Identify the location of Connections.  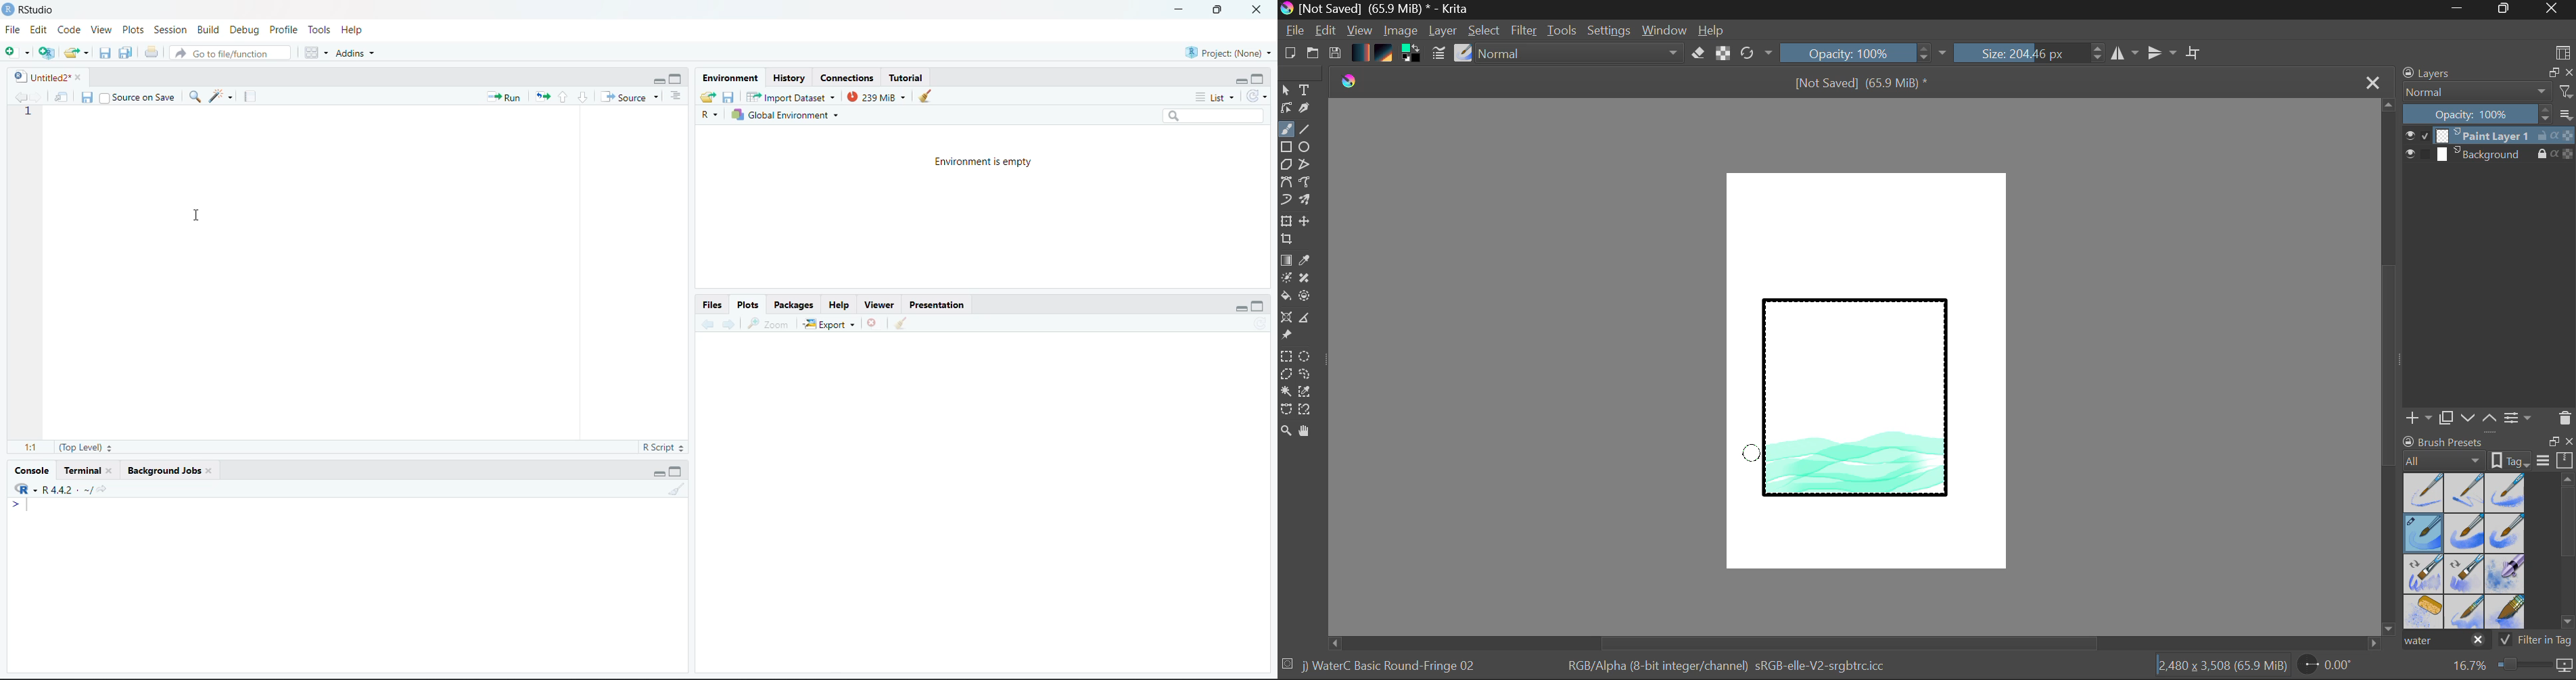
(847, 79).